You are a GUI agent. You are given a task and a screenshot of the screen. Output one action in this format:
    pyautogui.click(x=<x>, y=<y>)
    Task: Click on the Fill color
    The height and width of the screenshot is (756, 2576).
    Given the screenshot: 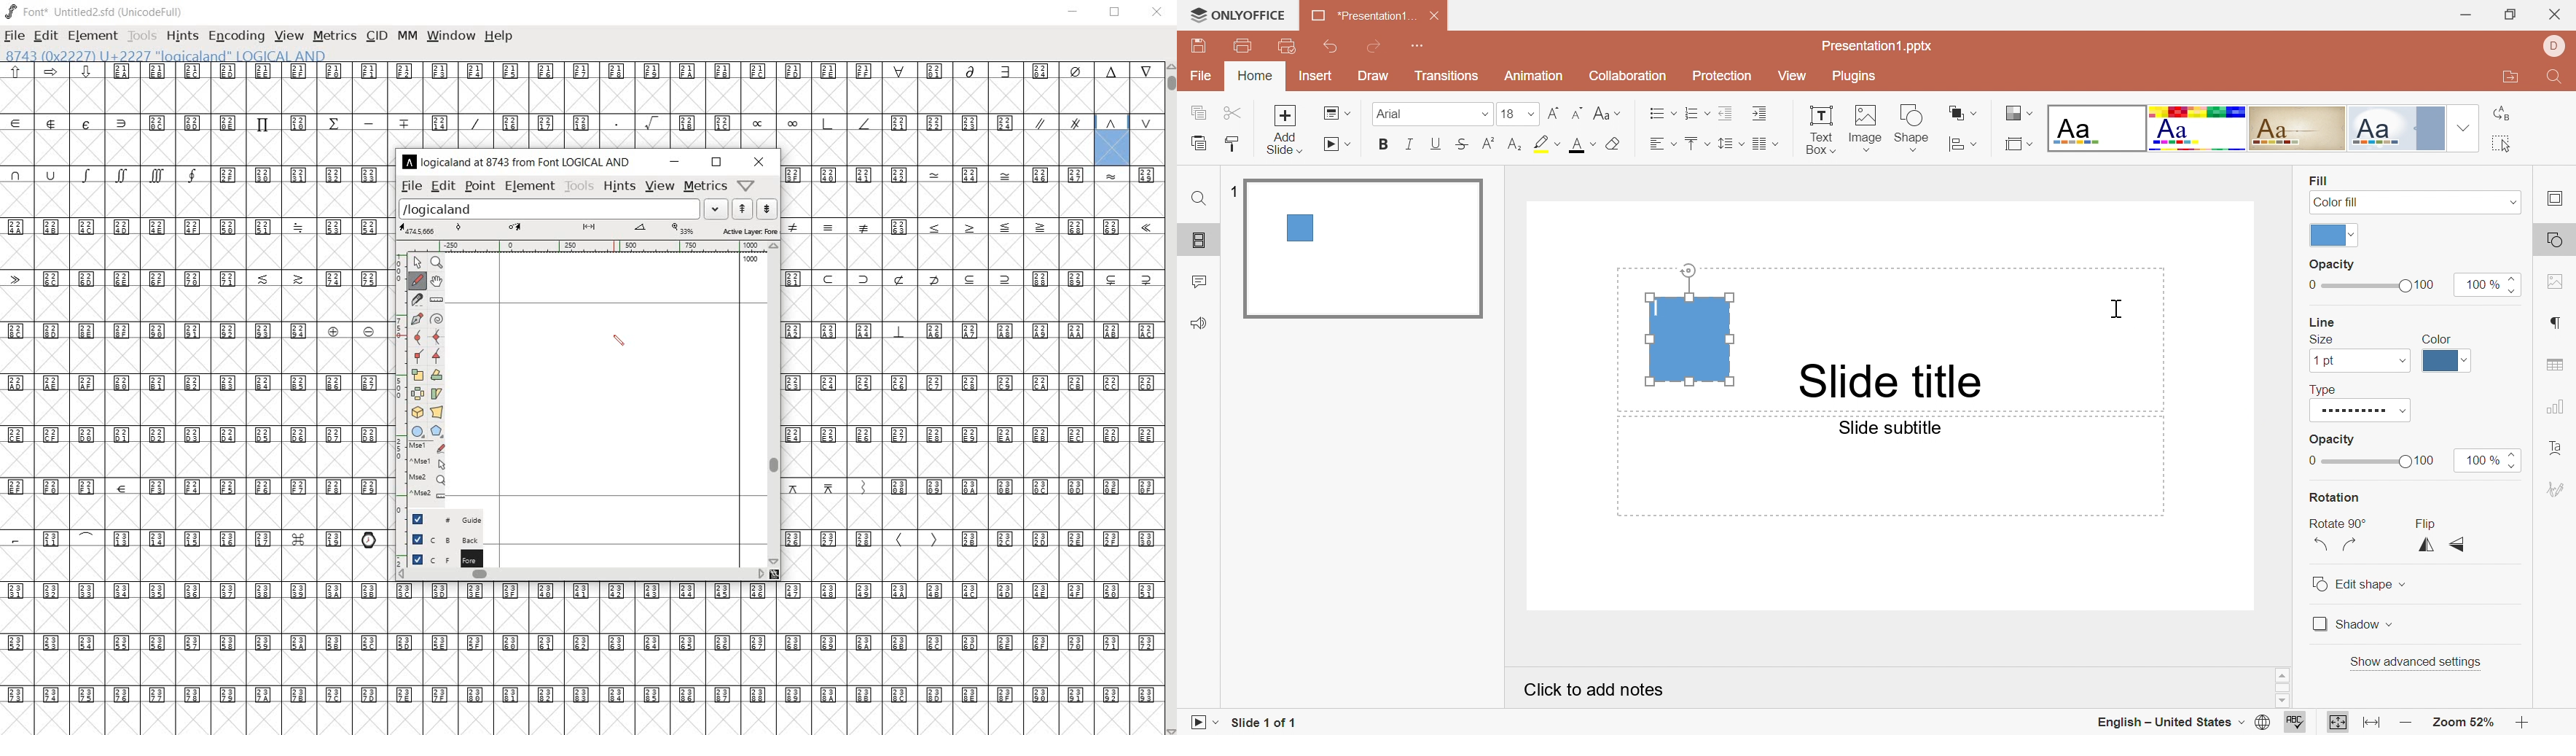 What is the action you would take?
    pyautogui.click(x=1611, y=145)
    